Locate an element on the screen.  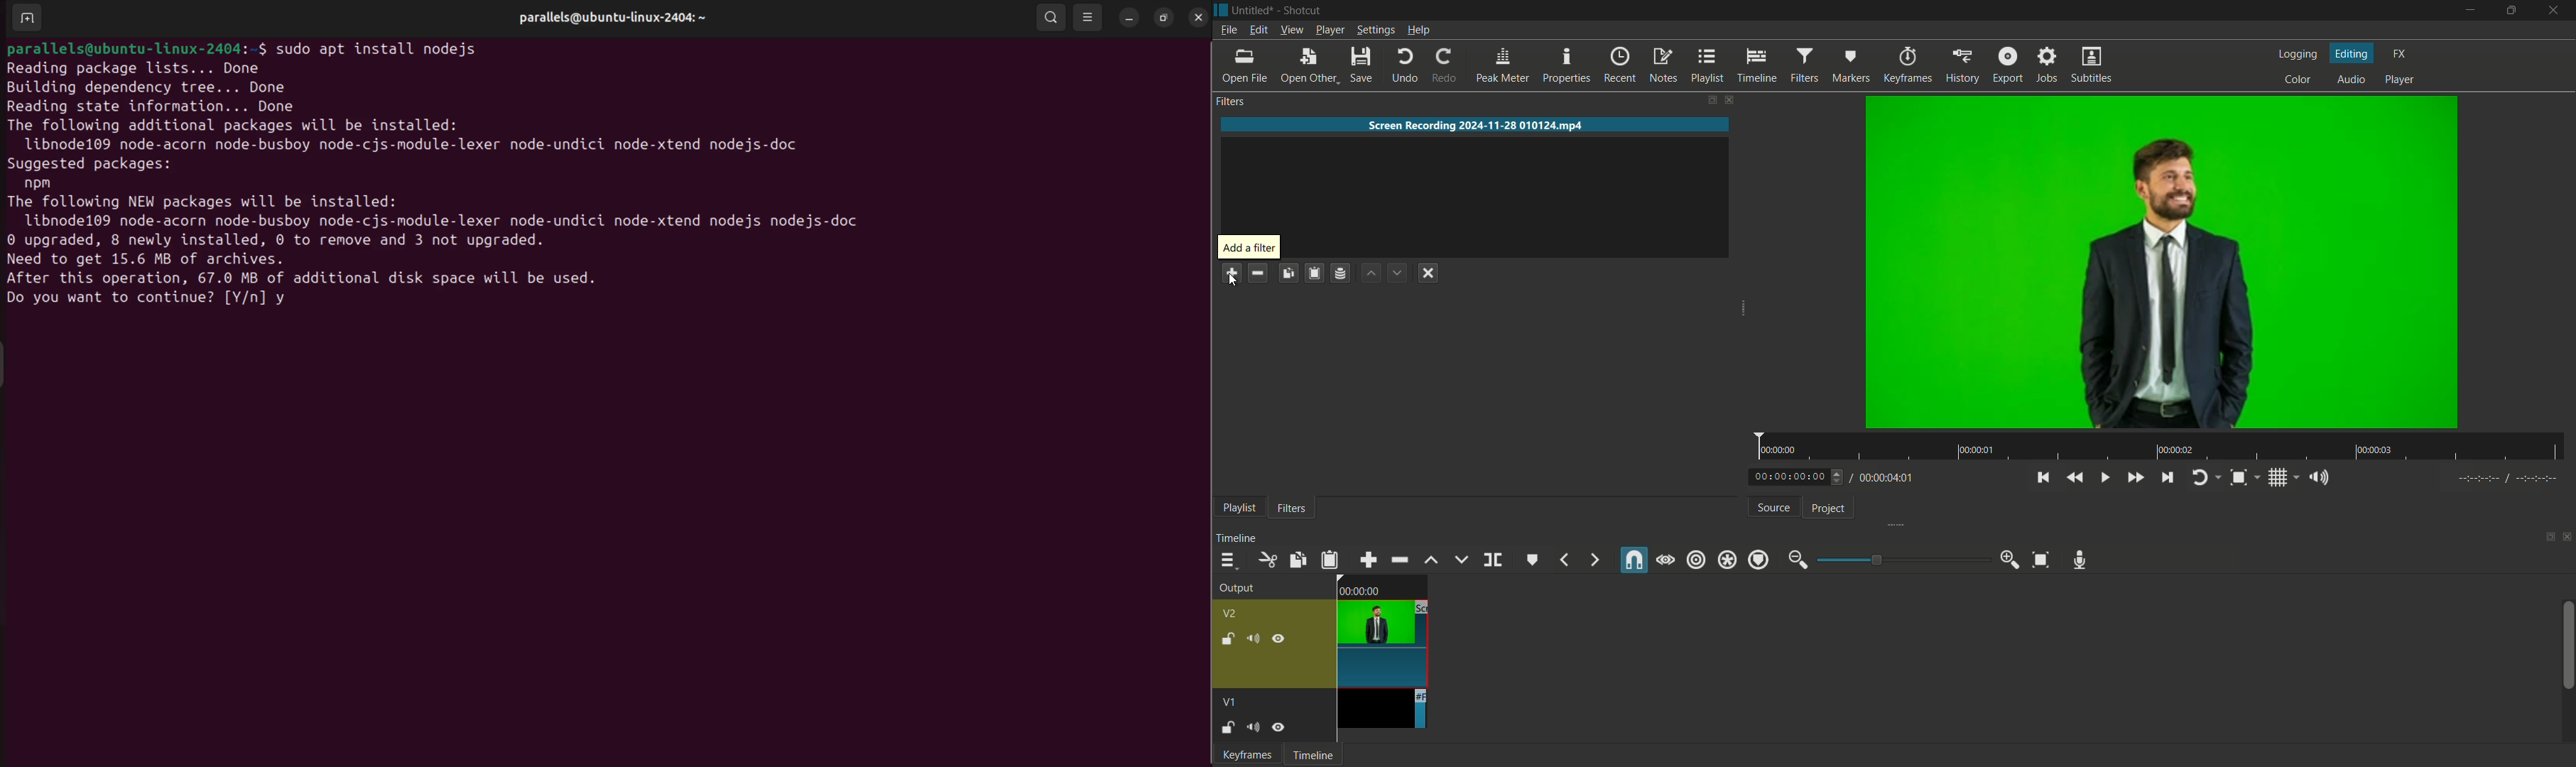
Cursor is located at coordinates (1231, 282).